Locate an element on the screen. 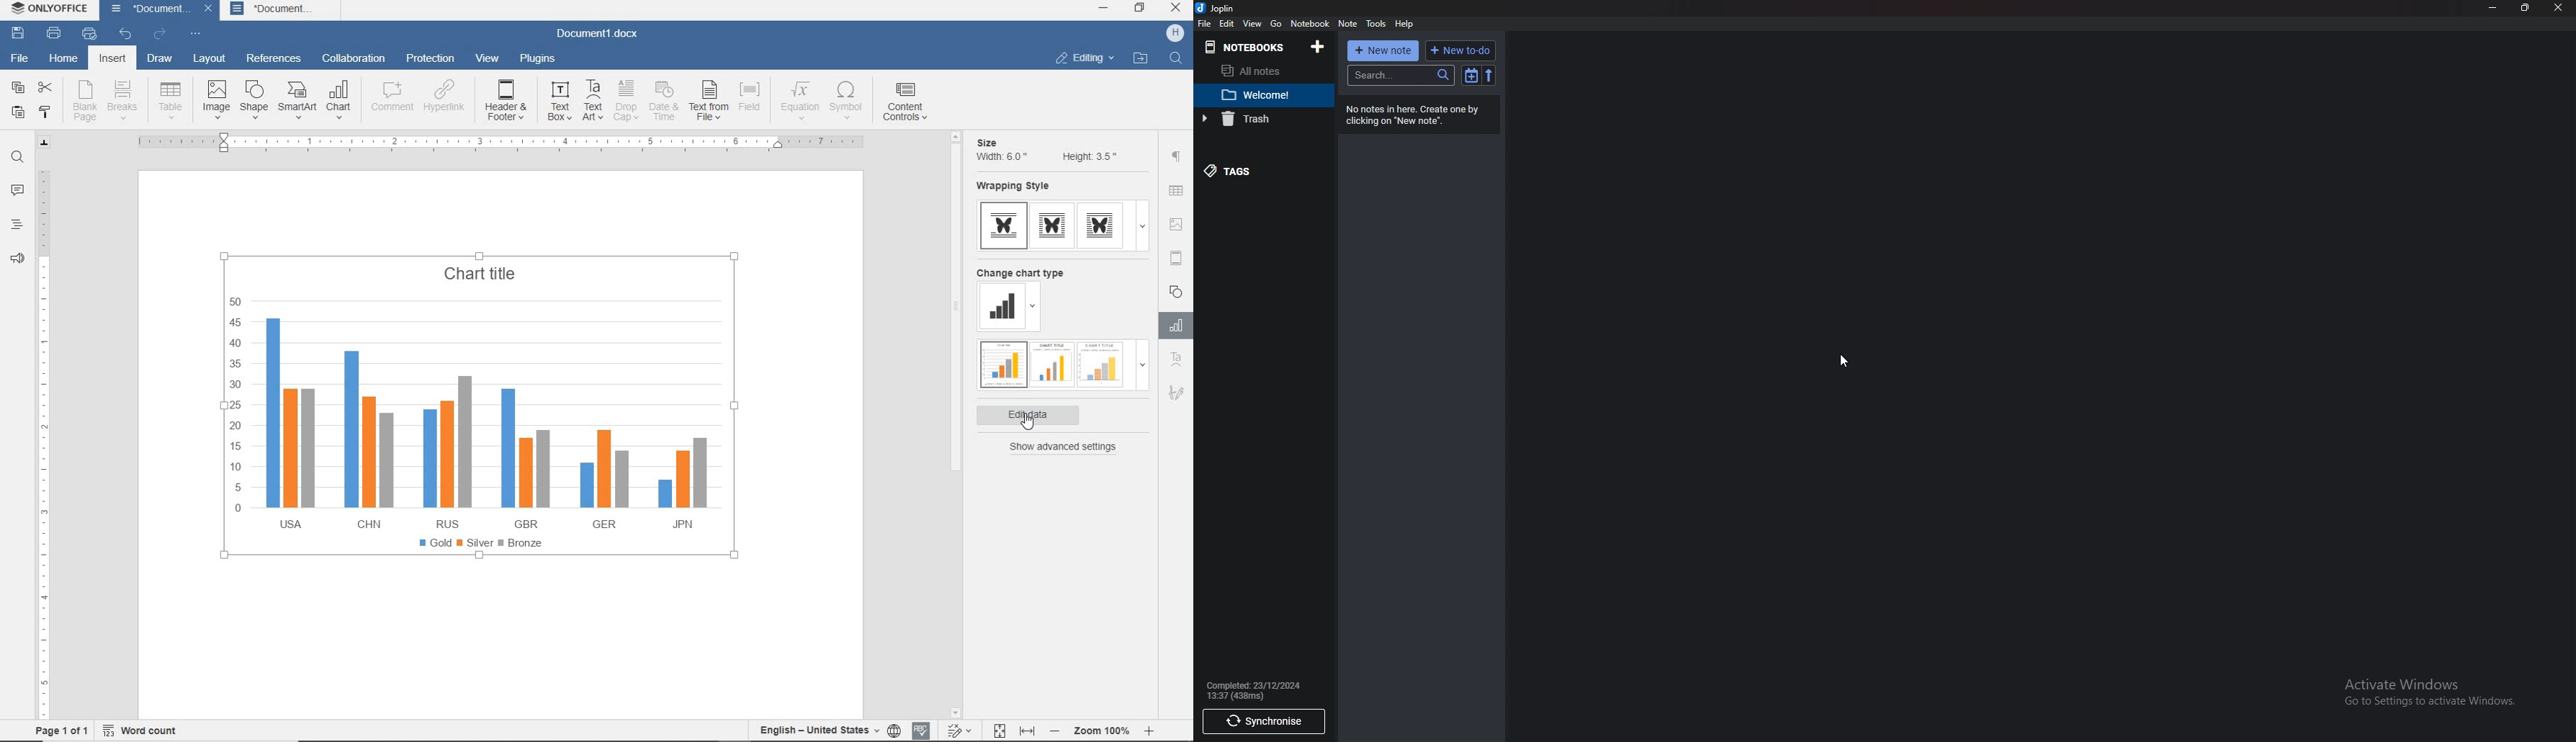 Image resolution: width=2576 pixels, height=756 pixels. Edit is located at coordinates (1227, 23).